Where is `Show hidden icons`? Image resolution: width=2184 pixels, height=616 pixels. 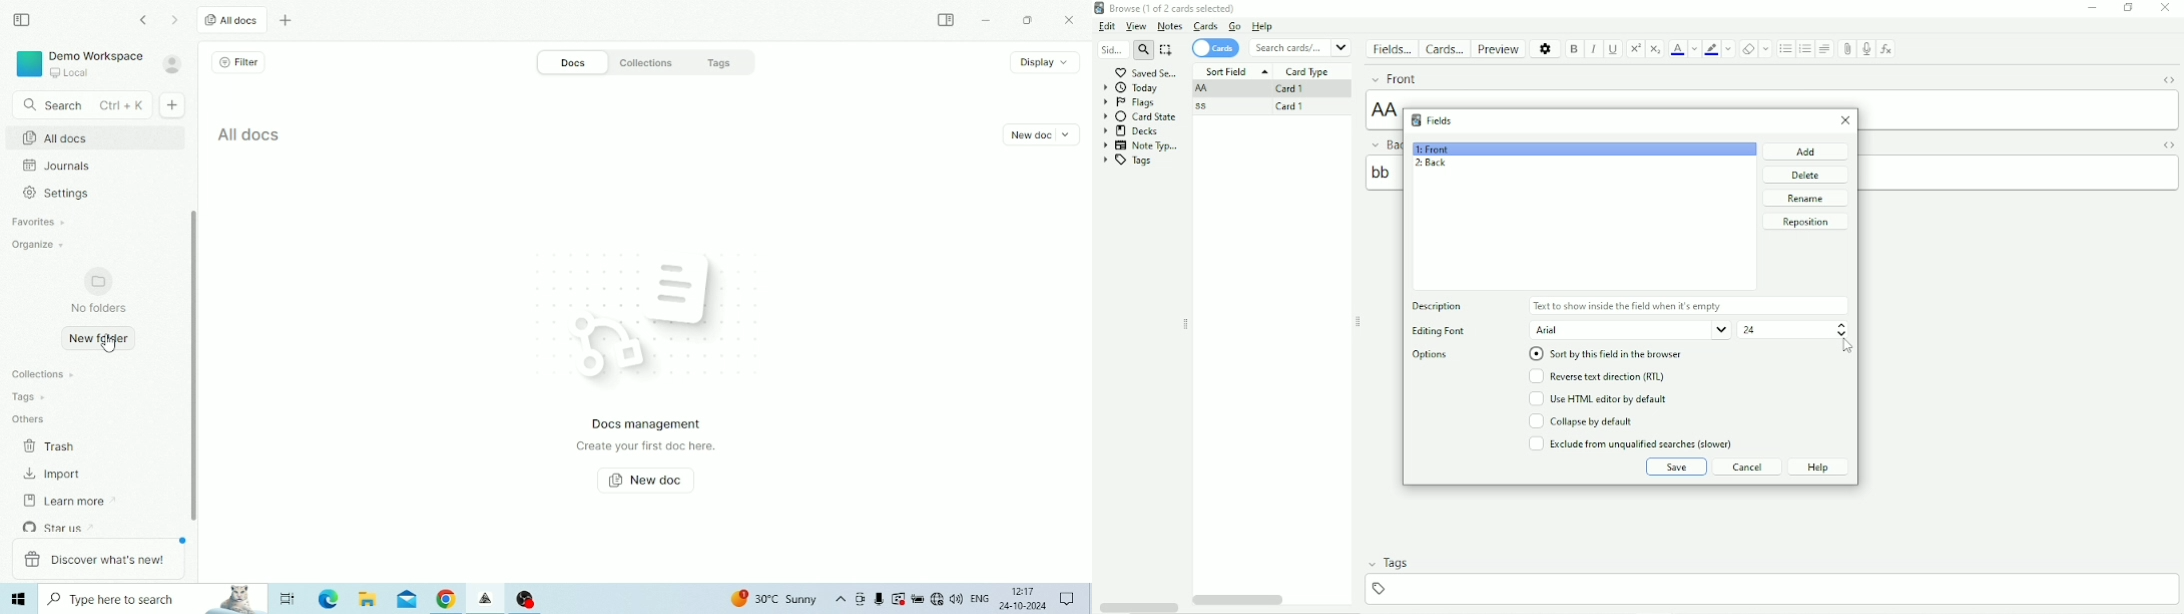
Show hidden icons is located at coordinates (841, 600).